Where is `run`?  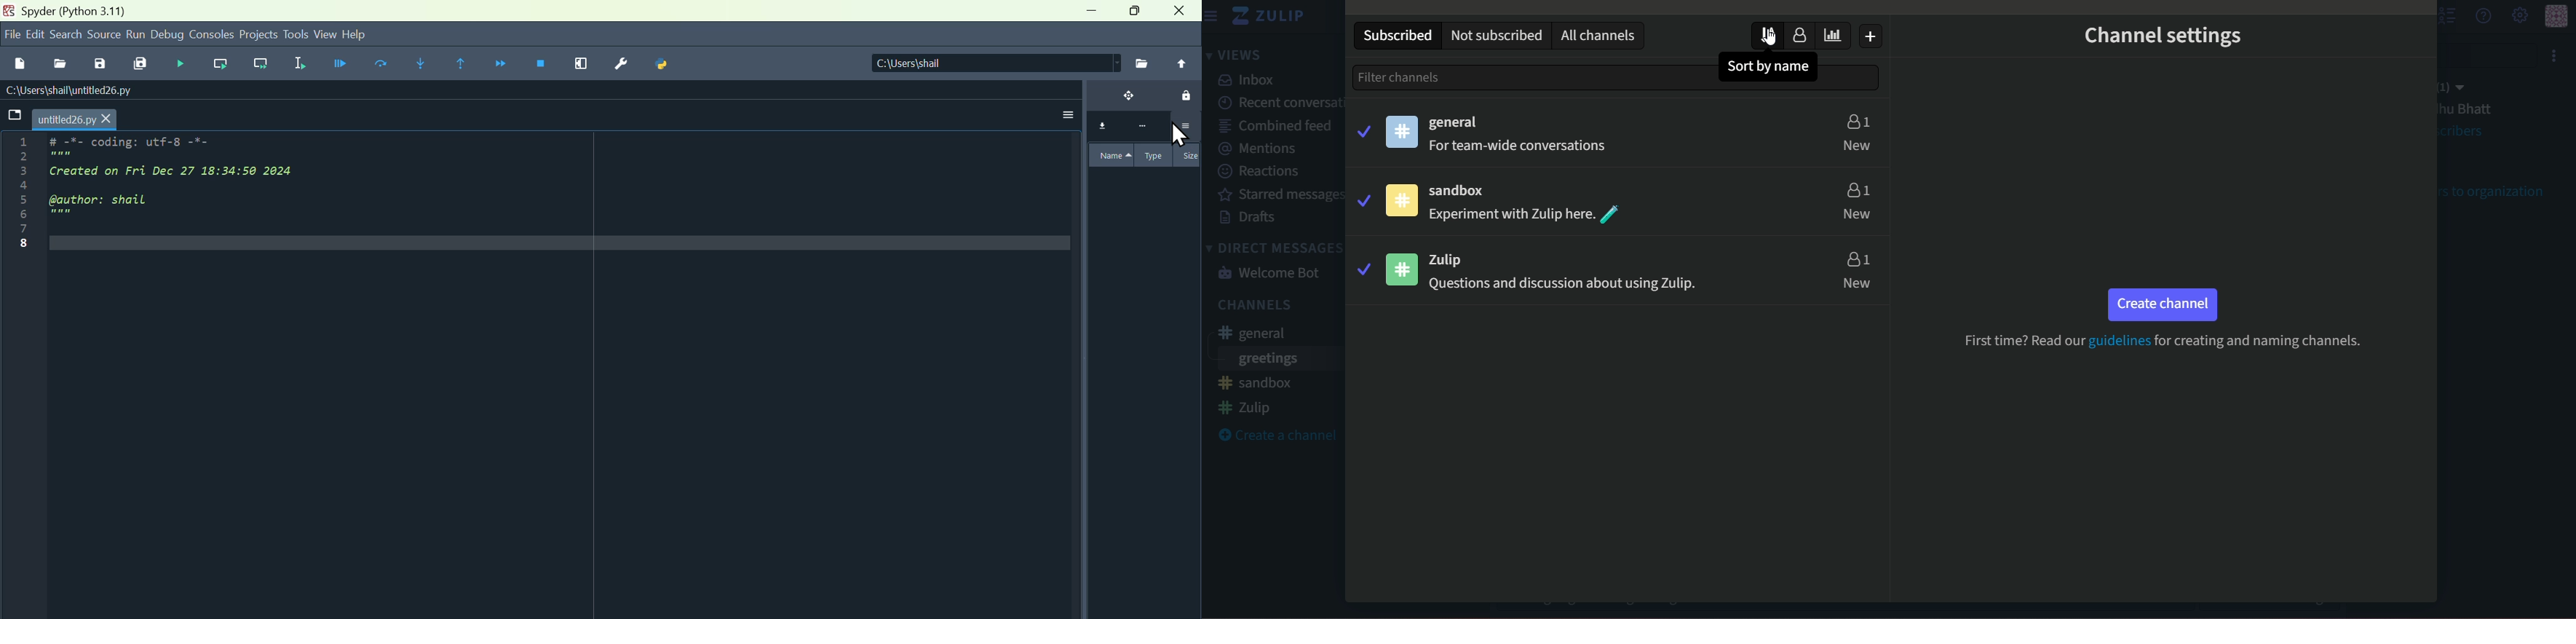
run is located at coordinates (136, 34).